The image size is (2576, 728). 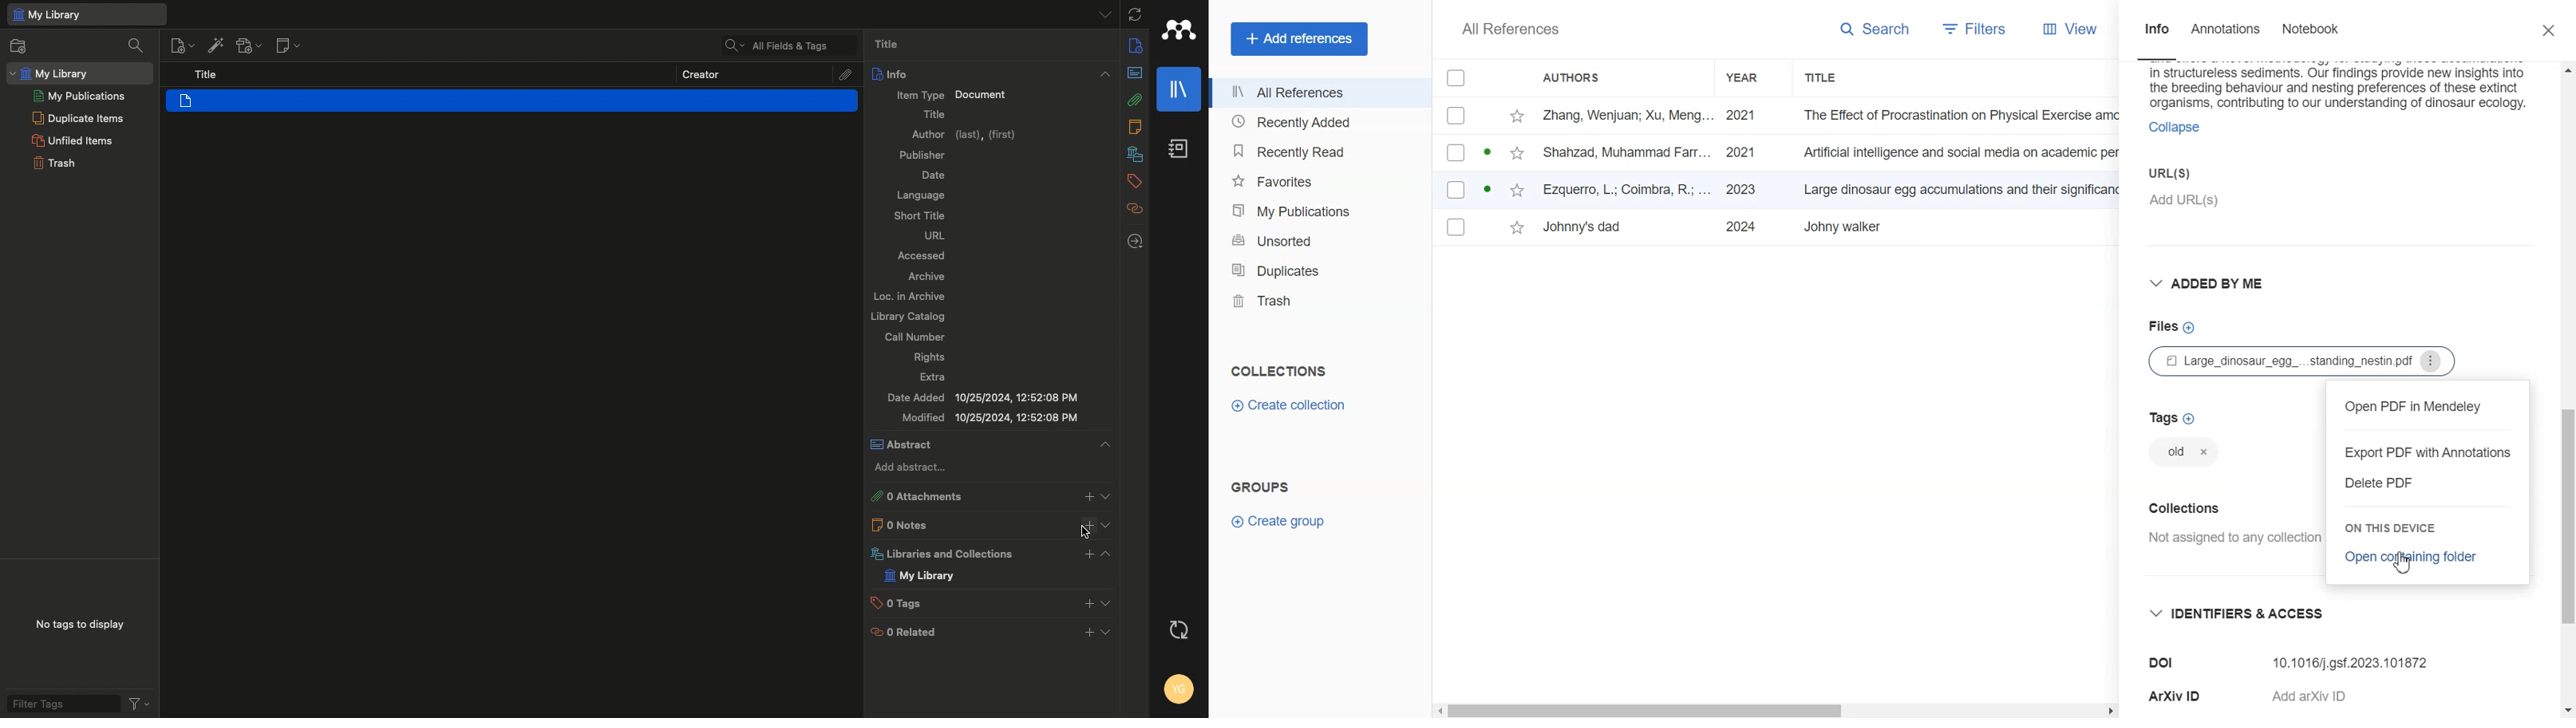 What do you see at coordinates (1087, 555) in the screenshot?
I see `` at bounding box center [1087, 555].